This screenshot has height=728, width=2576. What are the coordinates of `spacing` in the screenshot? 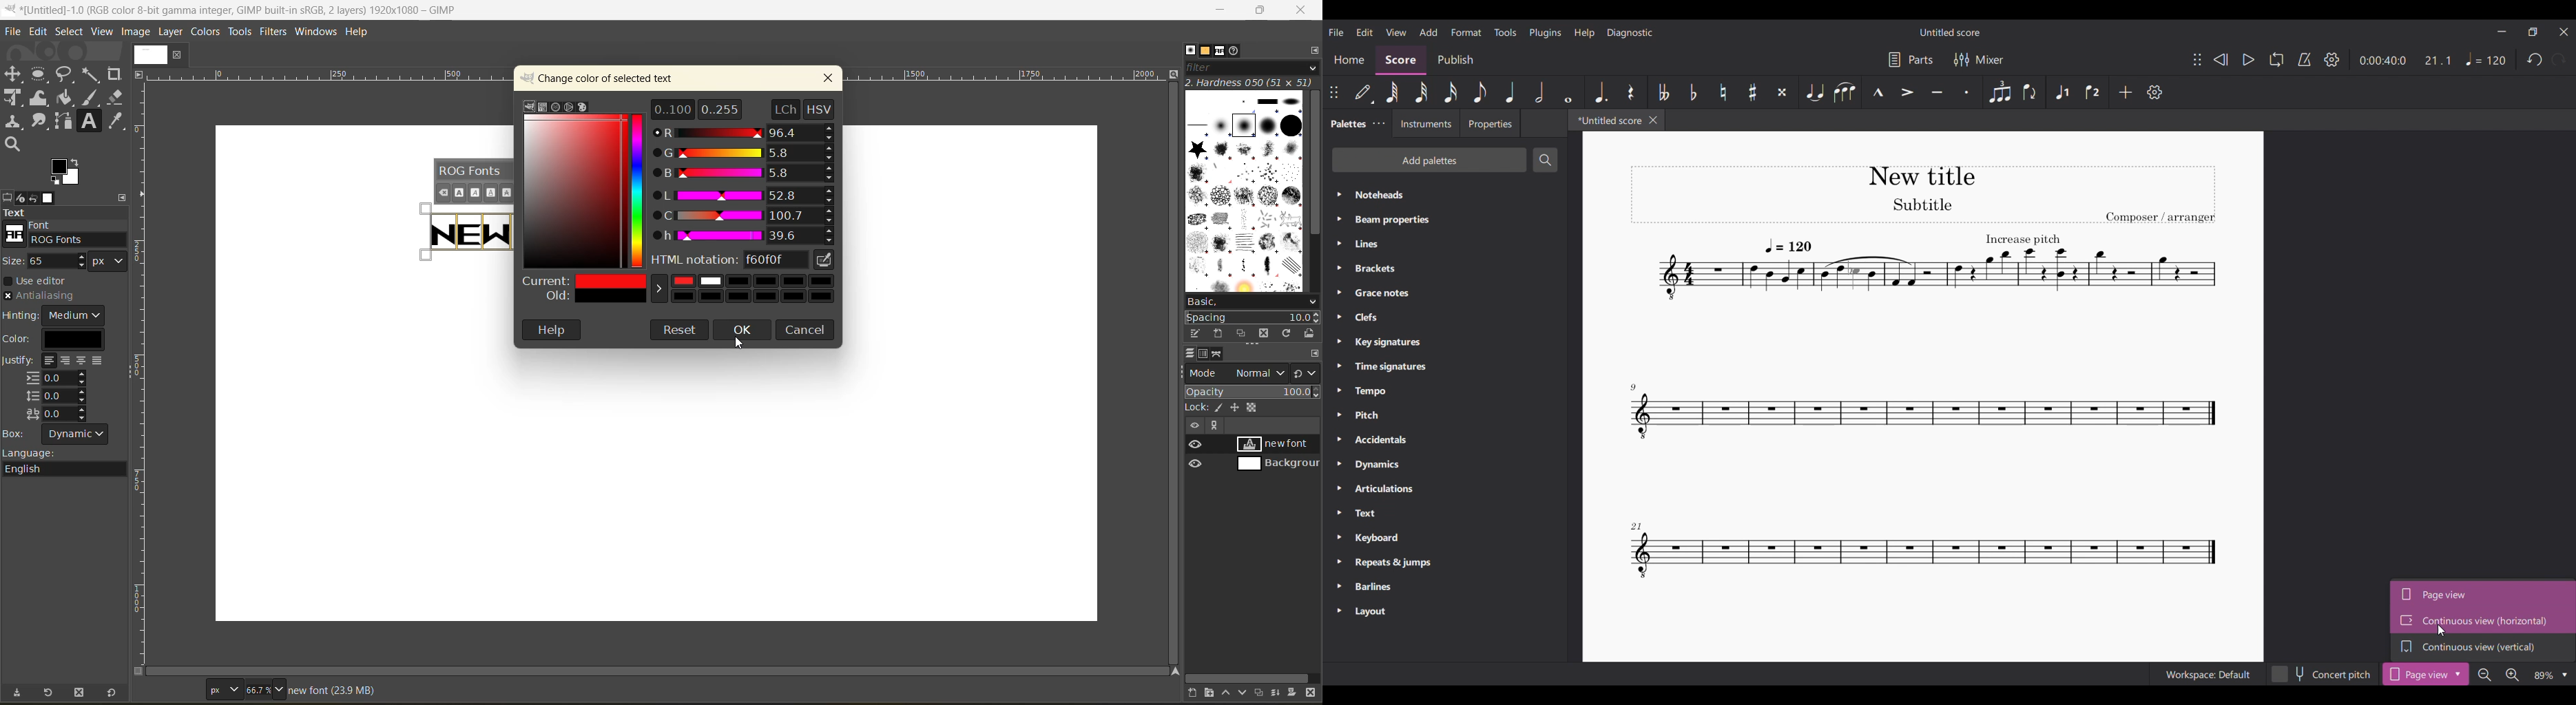 It's located at (1251, 318).